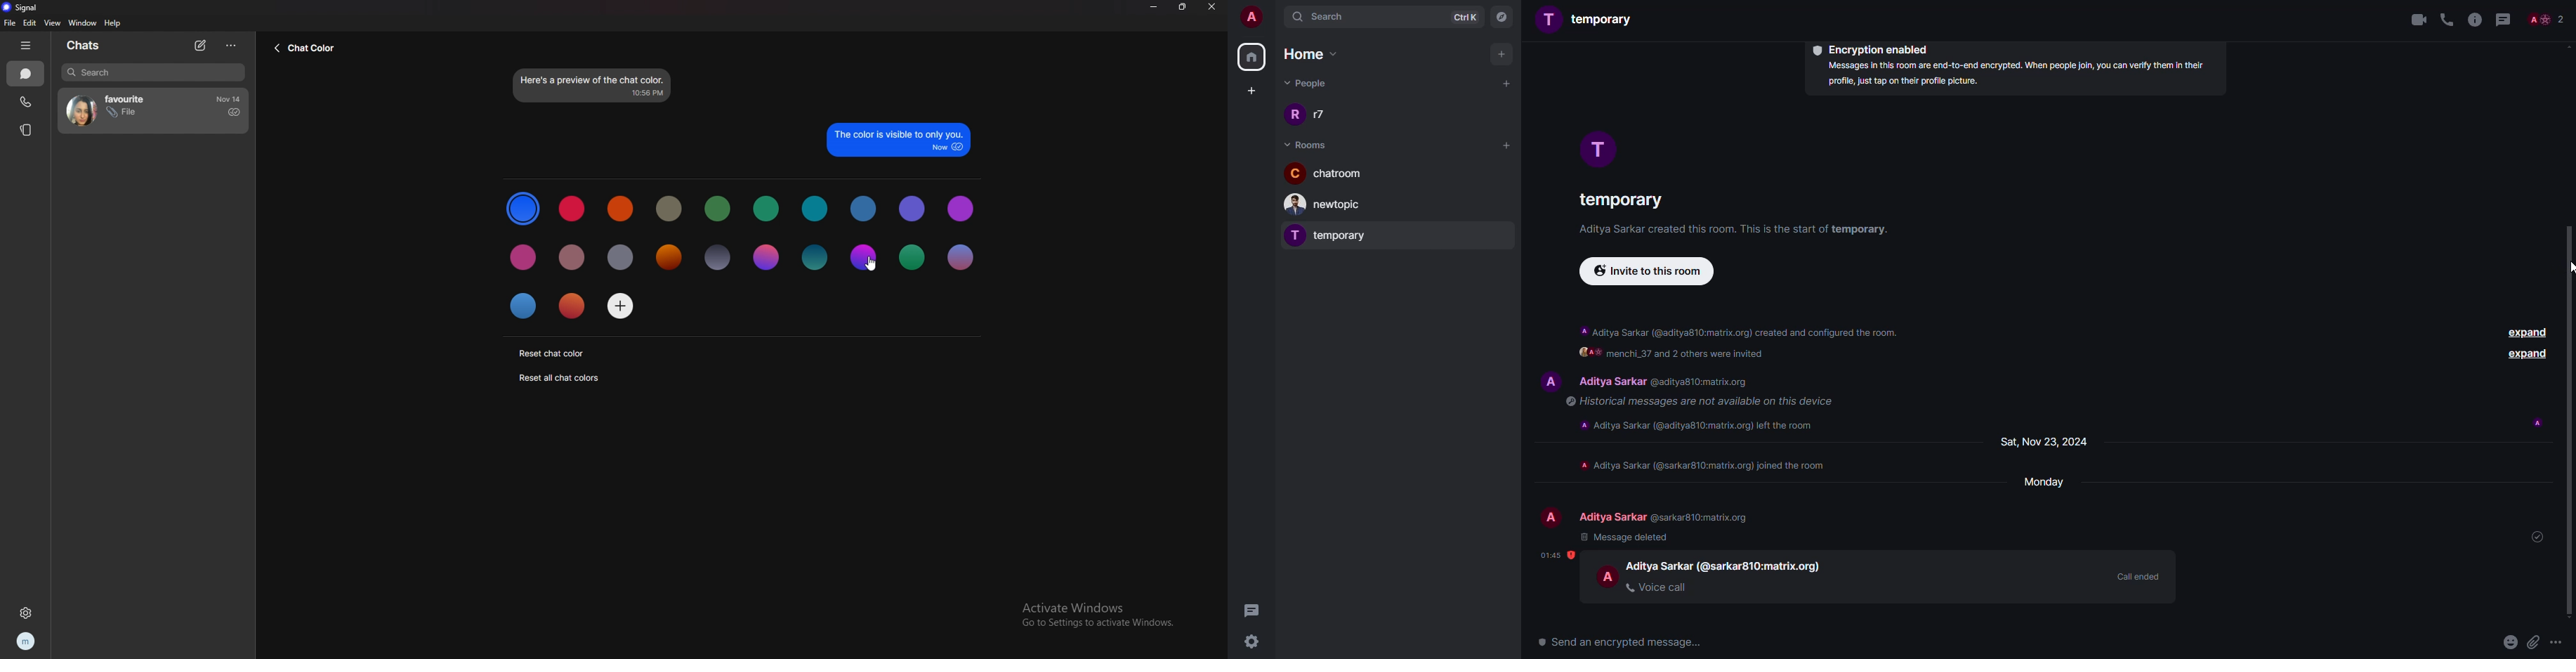 The image size is (2576, 672). What do you see at coordinates (2046, 484) in the screenshot?
I see `day` at bounding box center [2046, 484].